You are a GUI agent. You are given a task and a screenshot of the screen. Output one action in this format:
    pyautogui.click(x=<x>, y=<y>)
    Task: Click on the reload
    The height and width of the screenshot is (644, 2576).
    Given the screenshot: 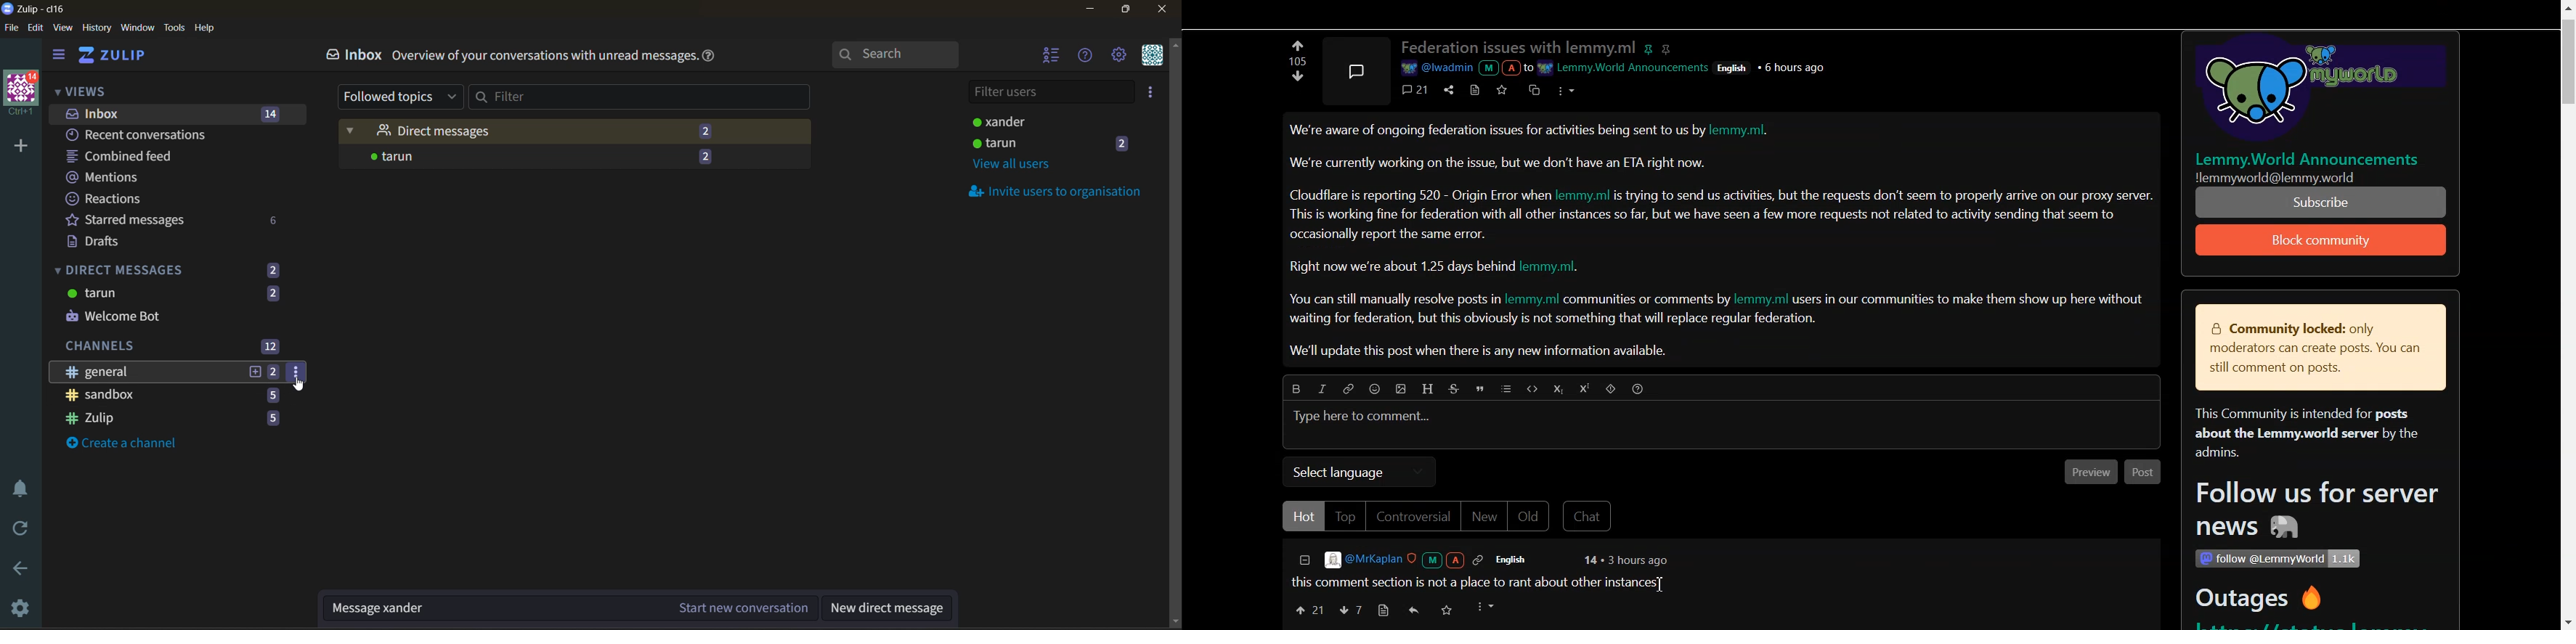 What is the action you would take?
    pyautogui.click(x=25, y=529)
    